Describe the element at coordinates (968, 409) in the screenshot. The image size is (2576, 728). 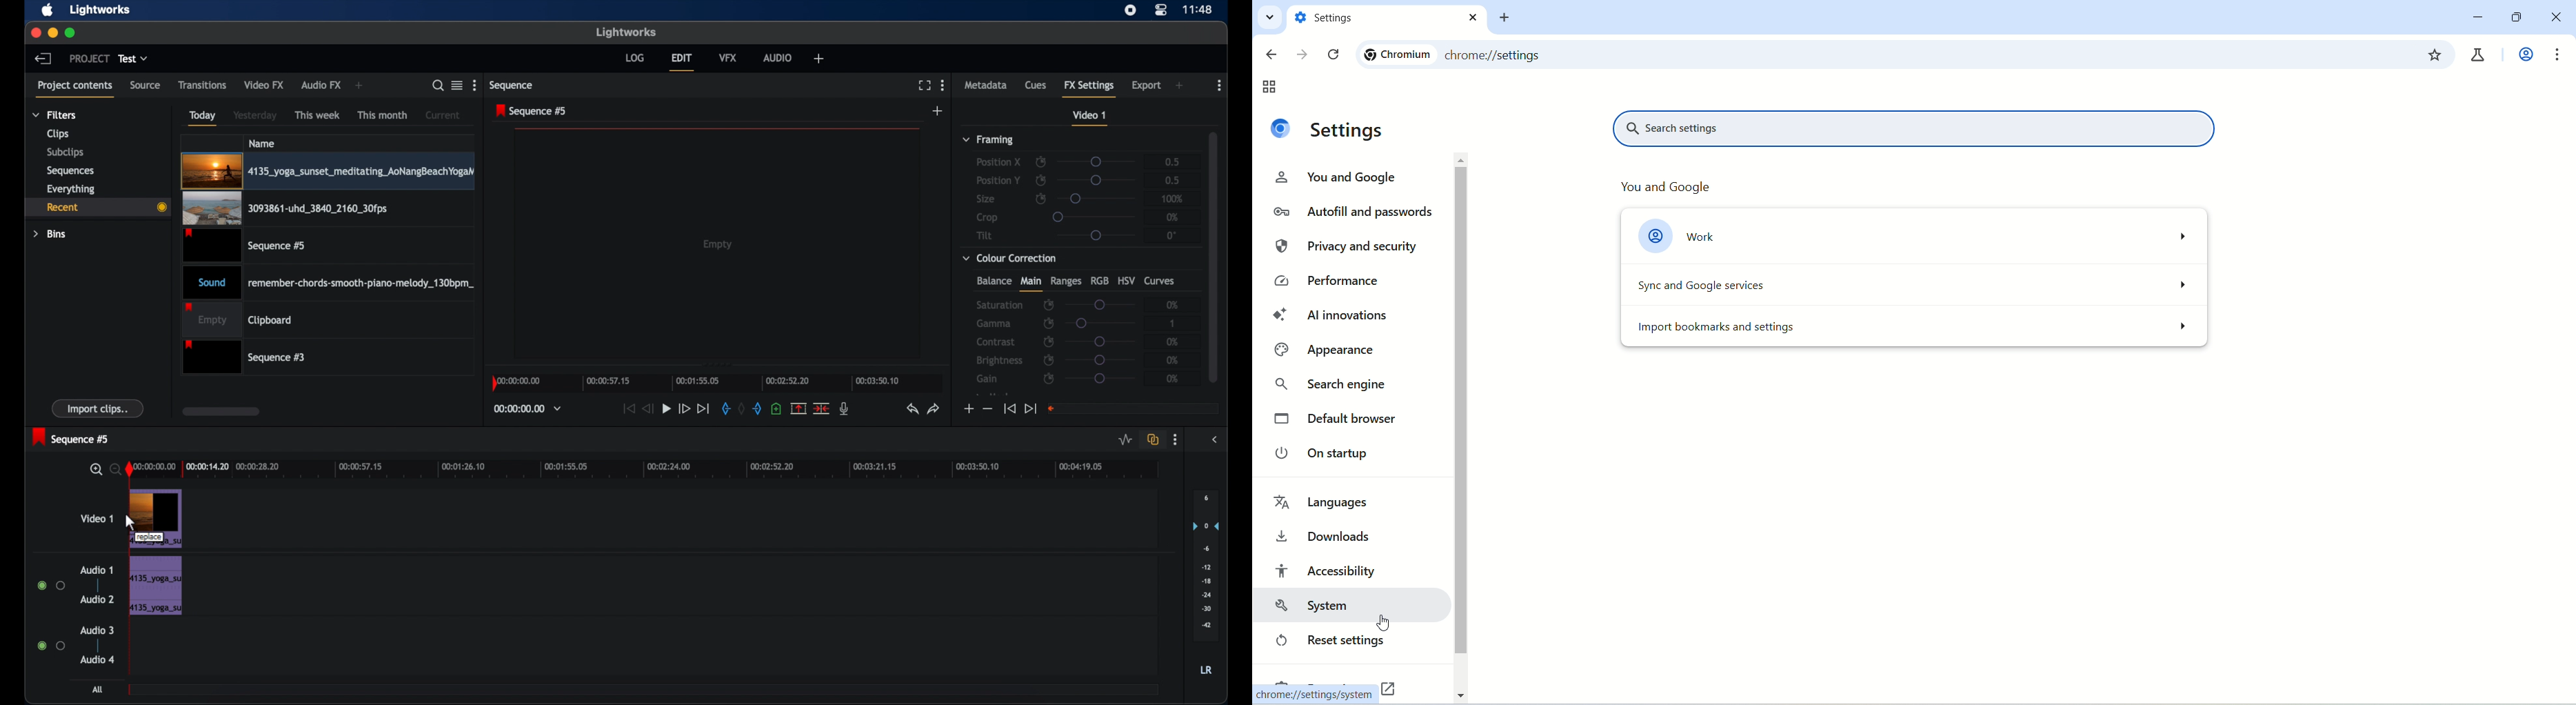
I see `increment` at that location.